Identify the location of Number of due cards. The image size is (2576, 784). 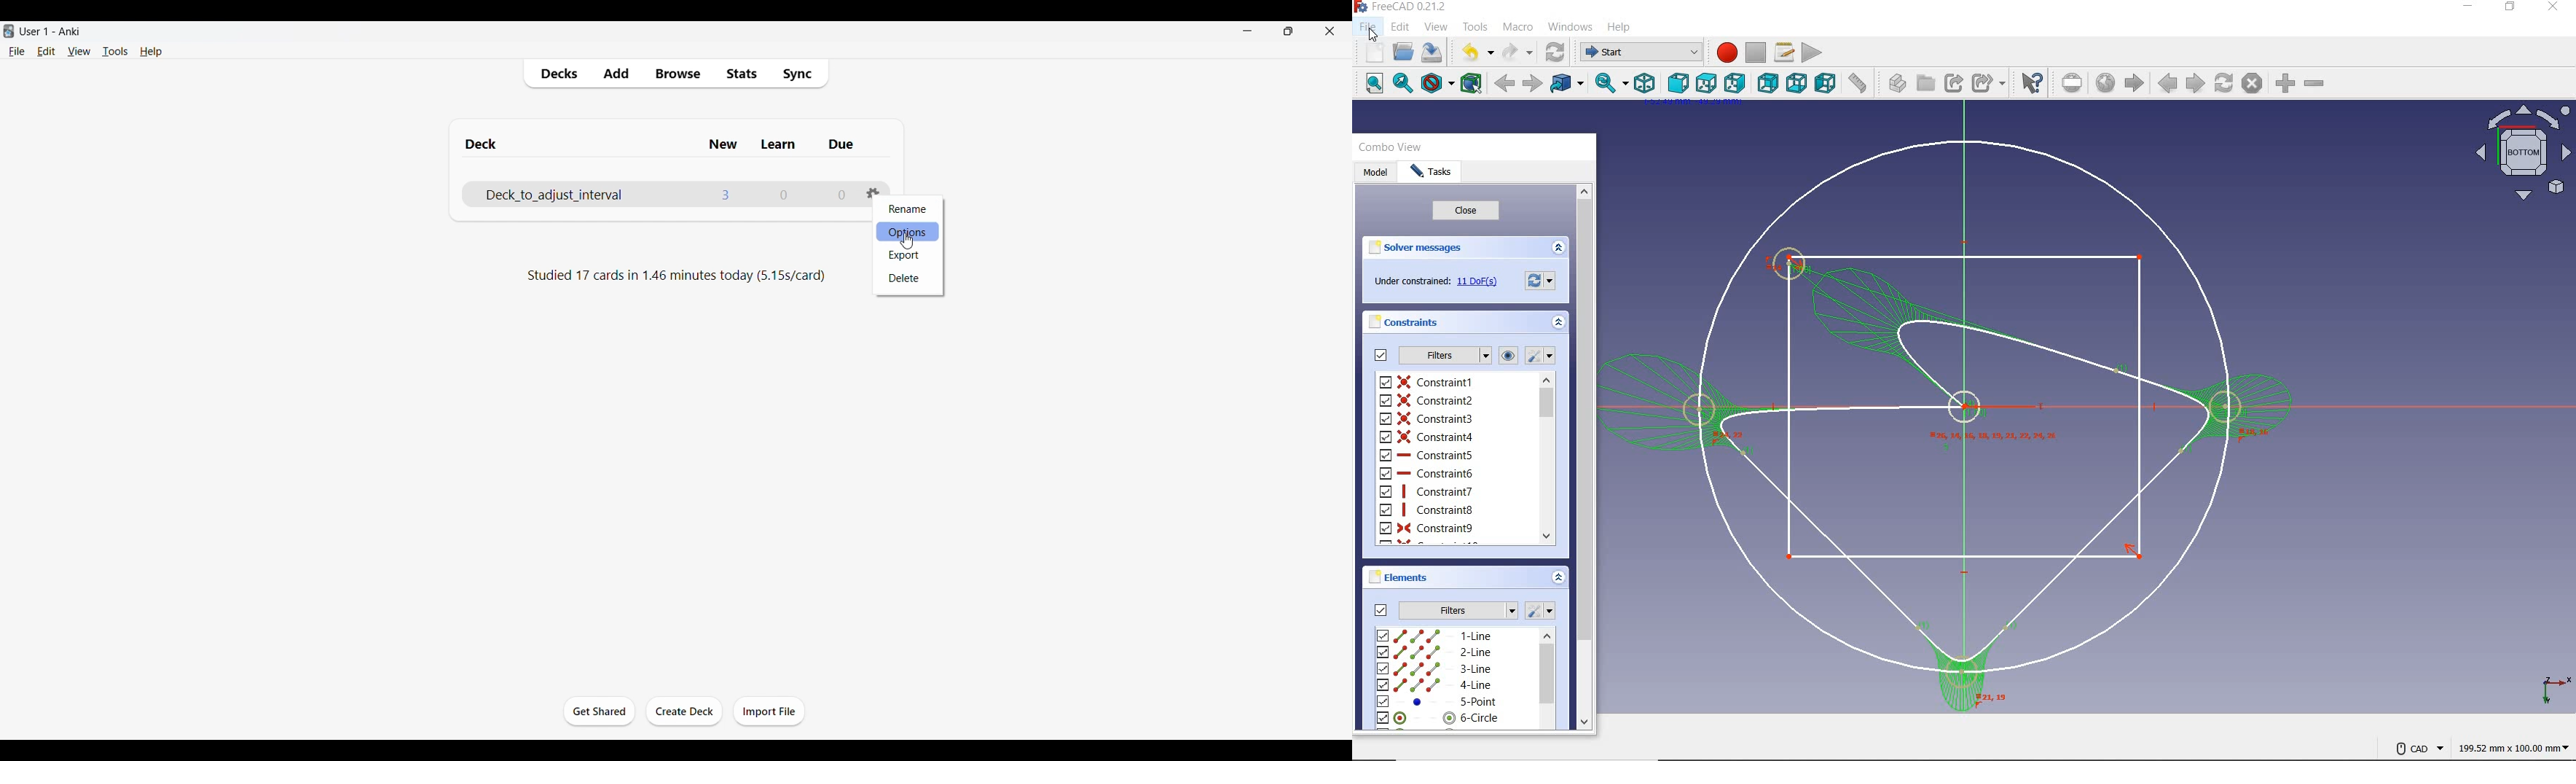
(842, 194).